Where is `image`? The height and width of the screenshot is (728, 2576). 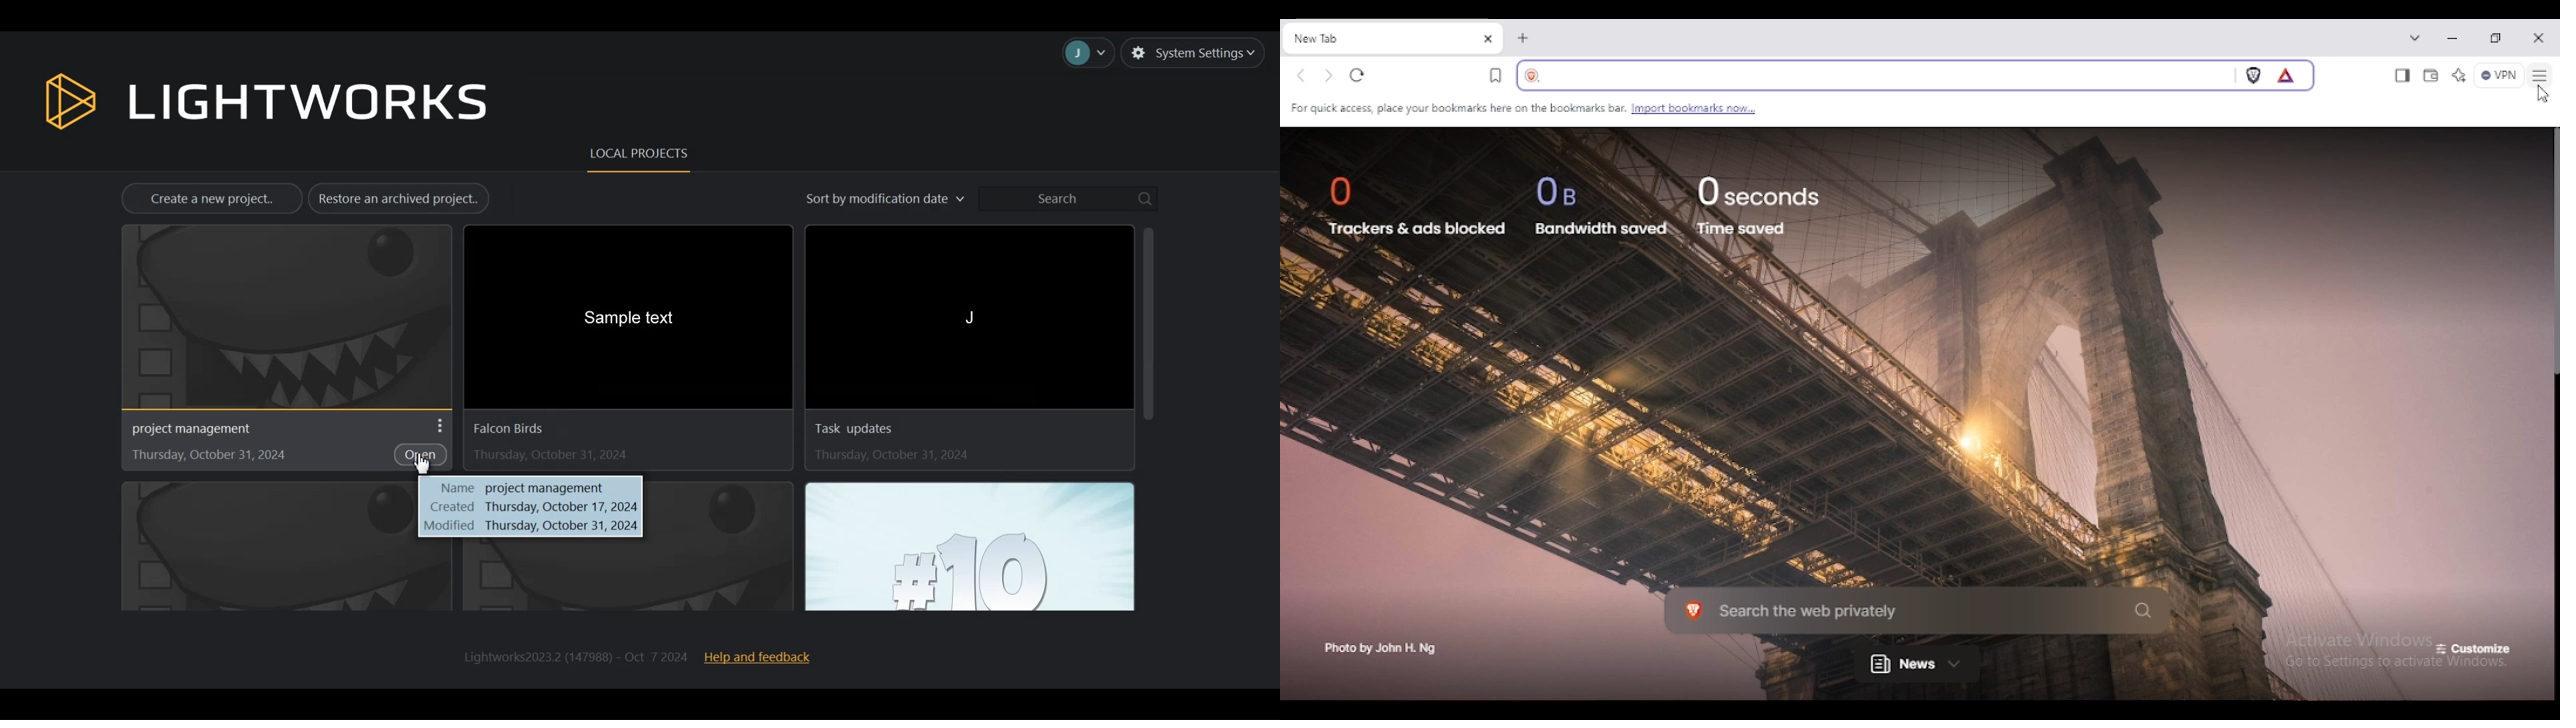
image is located at coordinates (271, 547).